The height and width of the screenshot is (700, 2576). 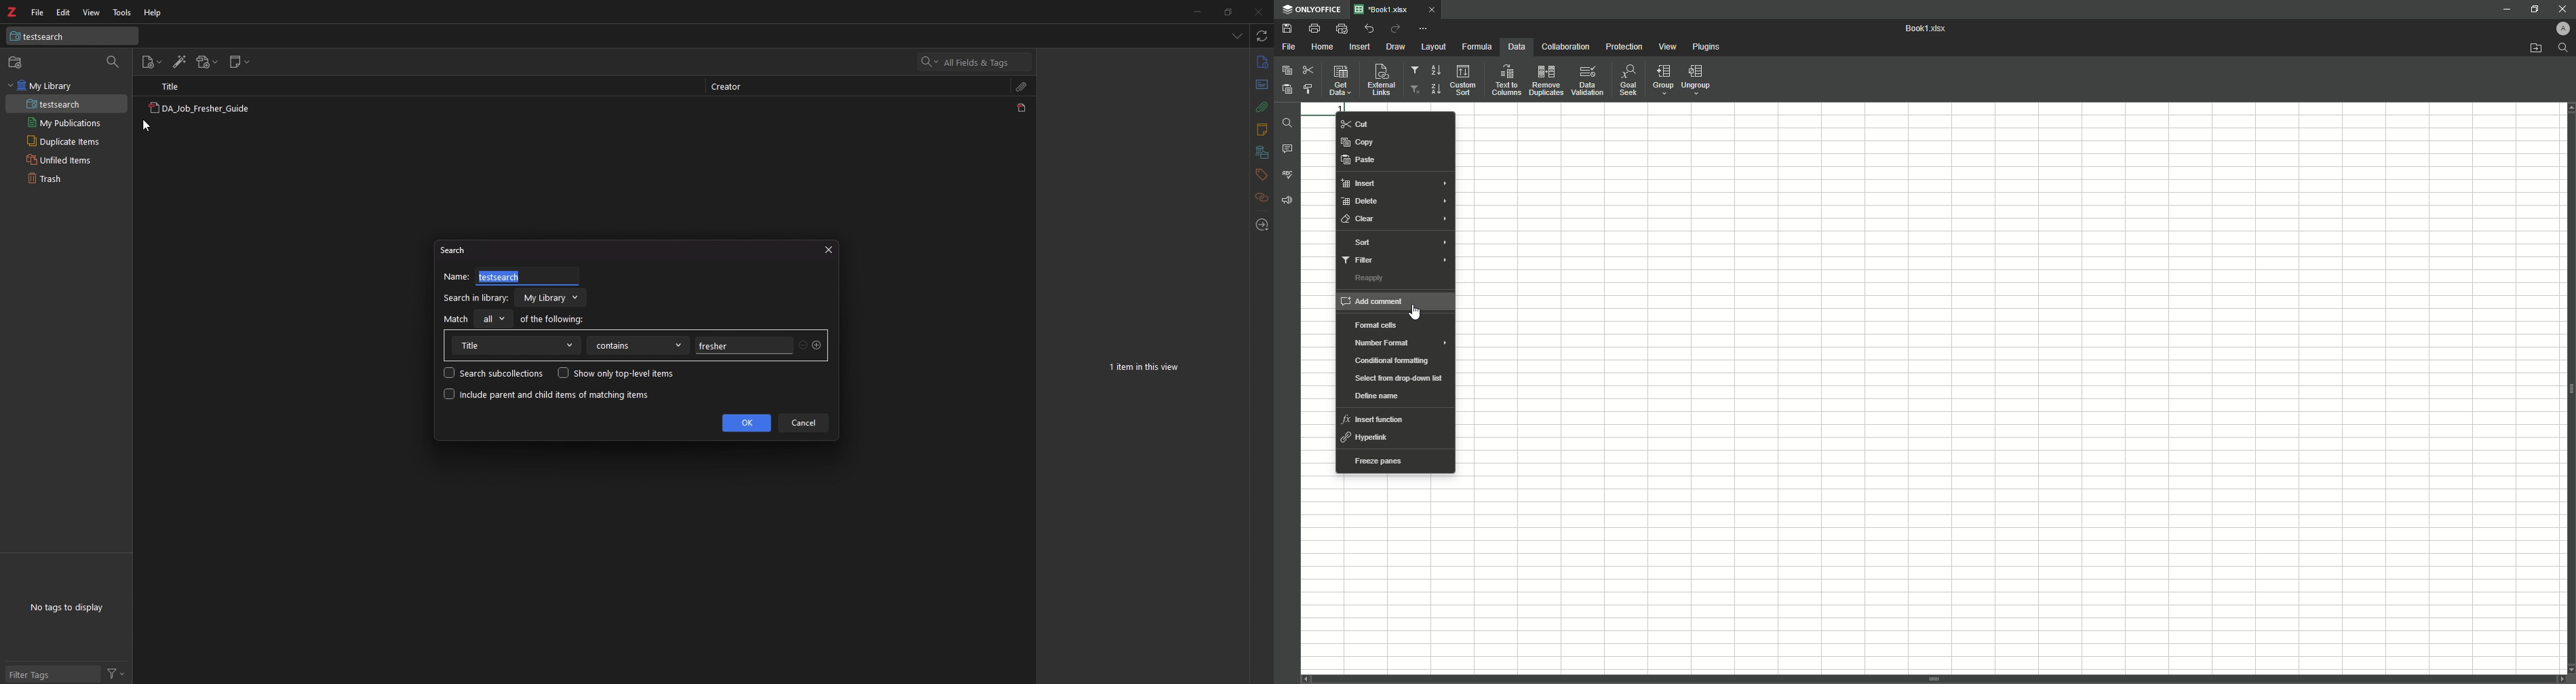 What do you see at coordinates (457, 319) in the screenshot?
I see `match` at bounding box center [457, 319].